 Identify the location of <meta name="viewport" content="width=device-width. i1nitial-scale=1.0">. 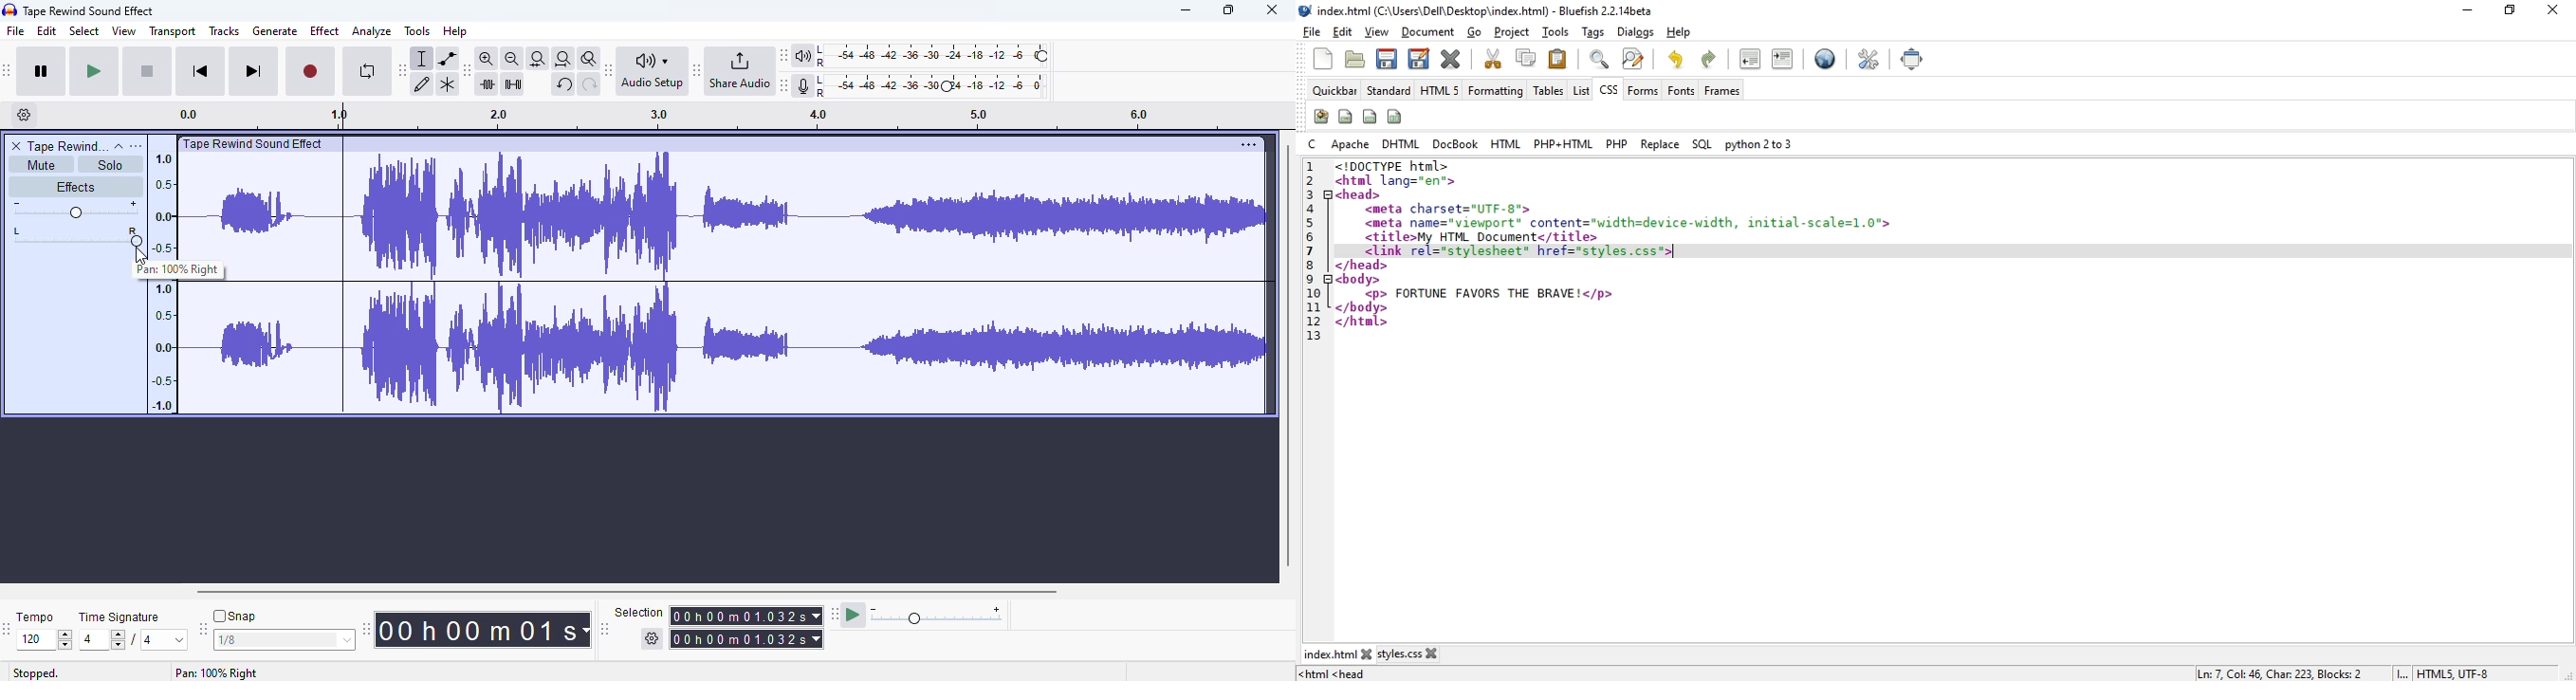
(1630, 221).